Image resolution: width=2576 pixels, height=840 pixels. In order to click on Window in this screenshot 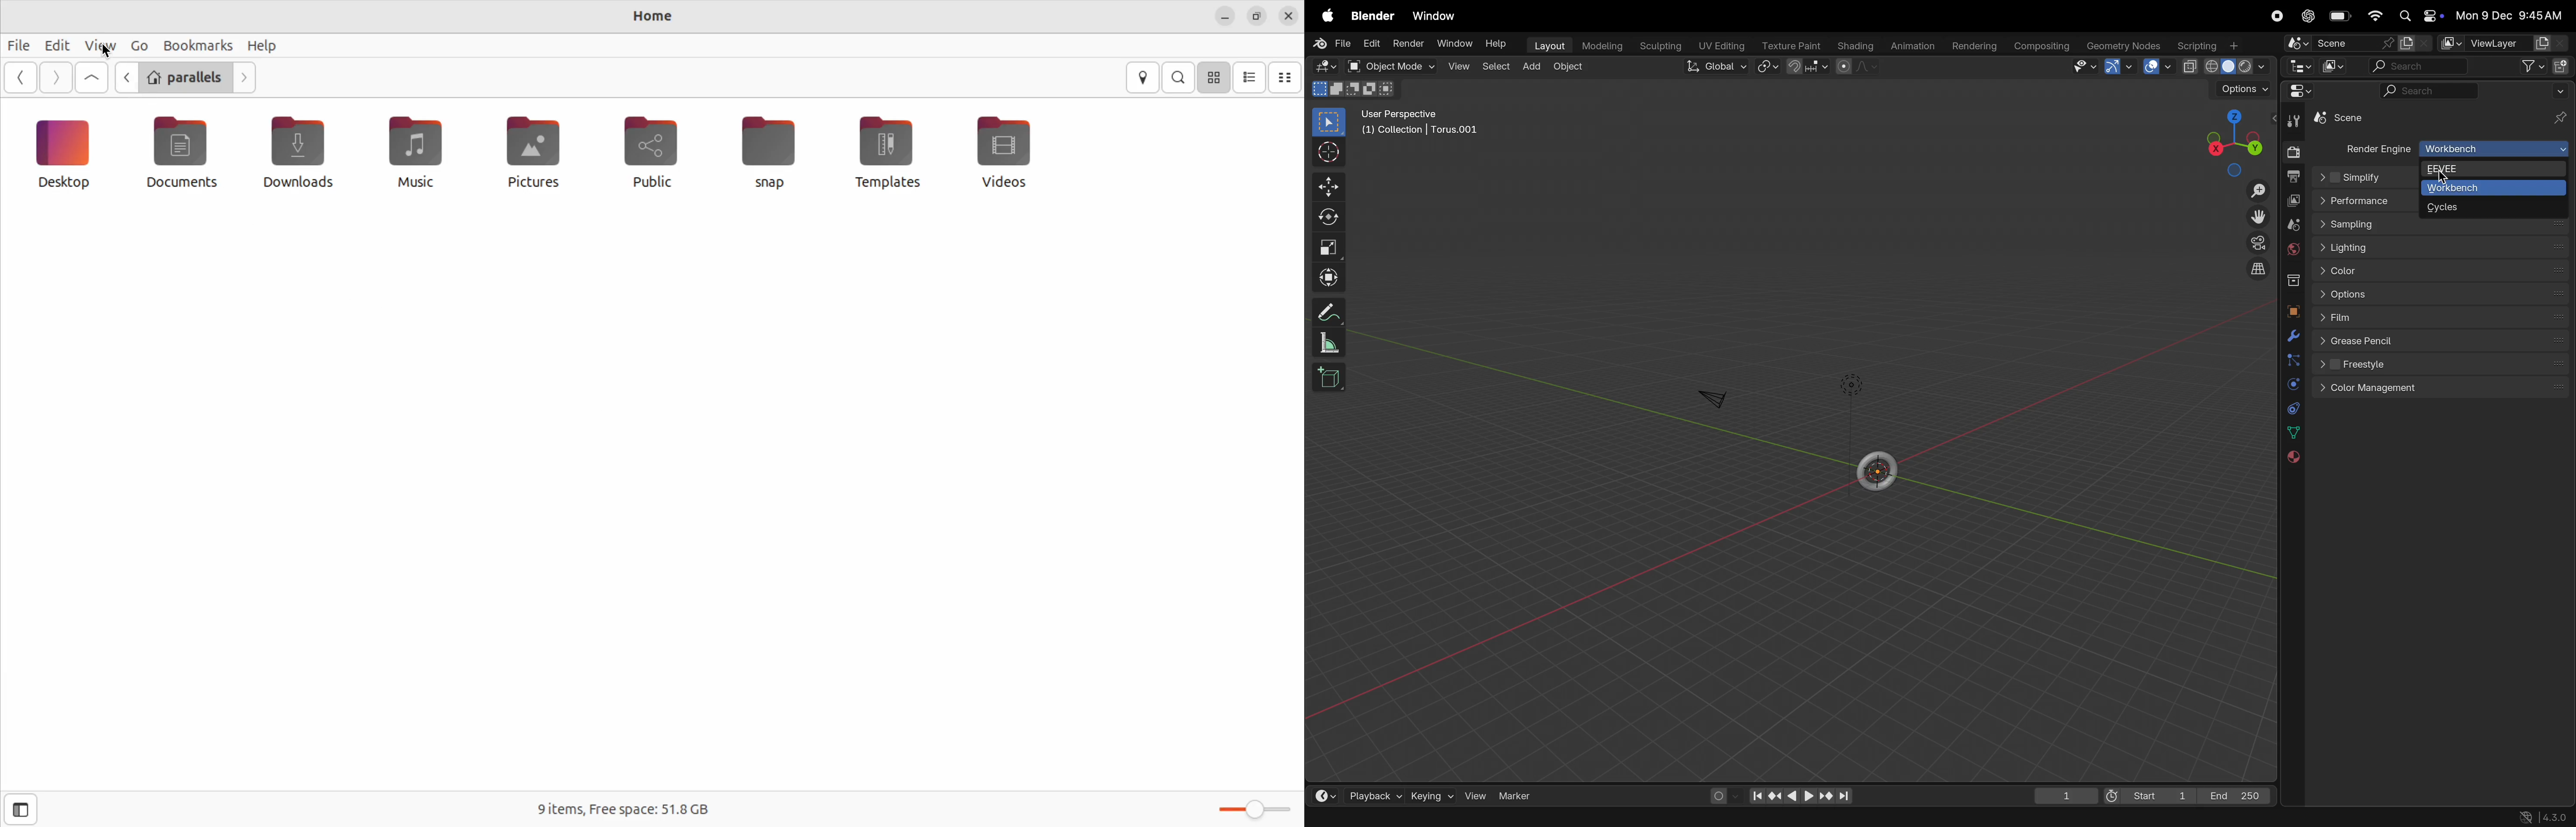, I will do `click(1457, 42)`.